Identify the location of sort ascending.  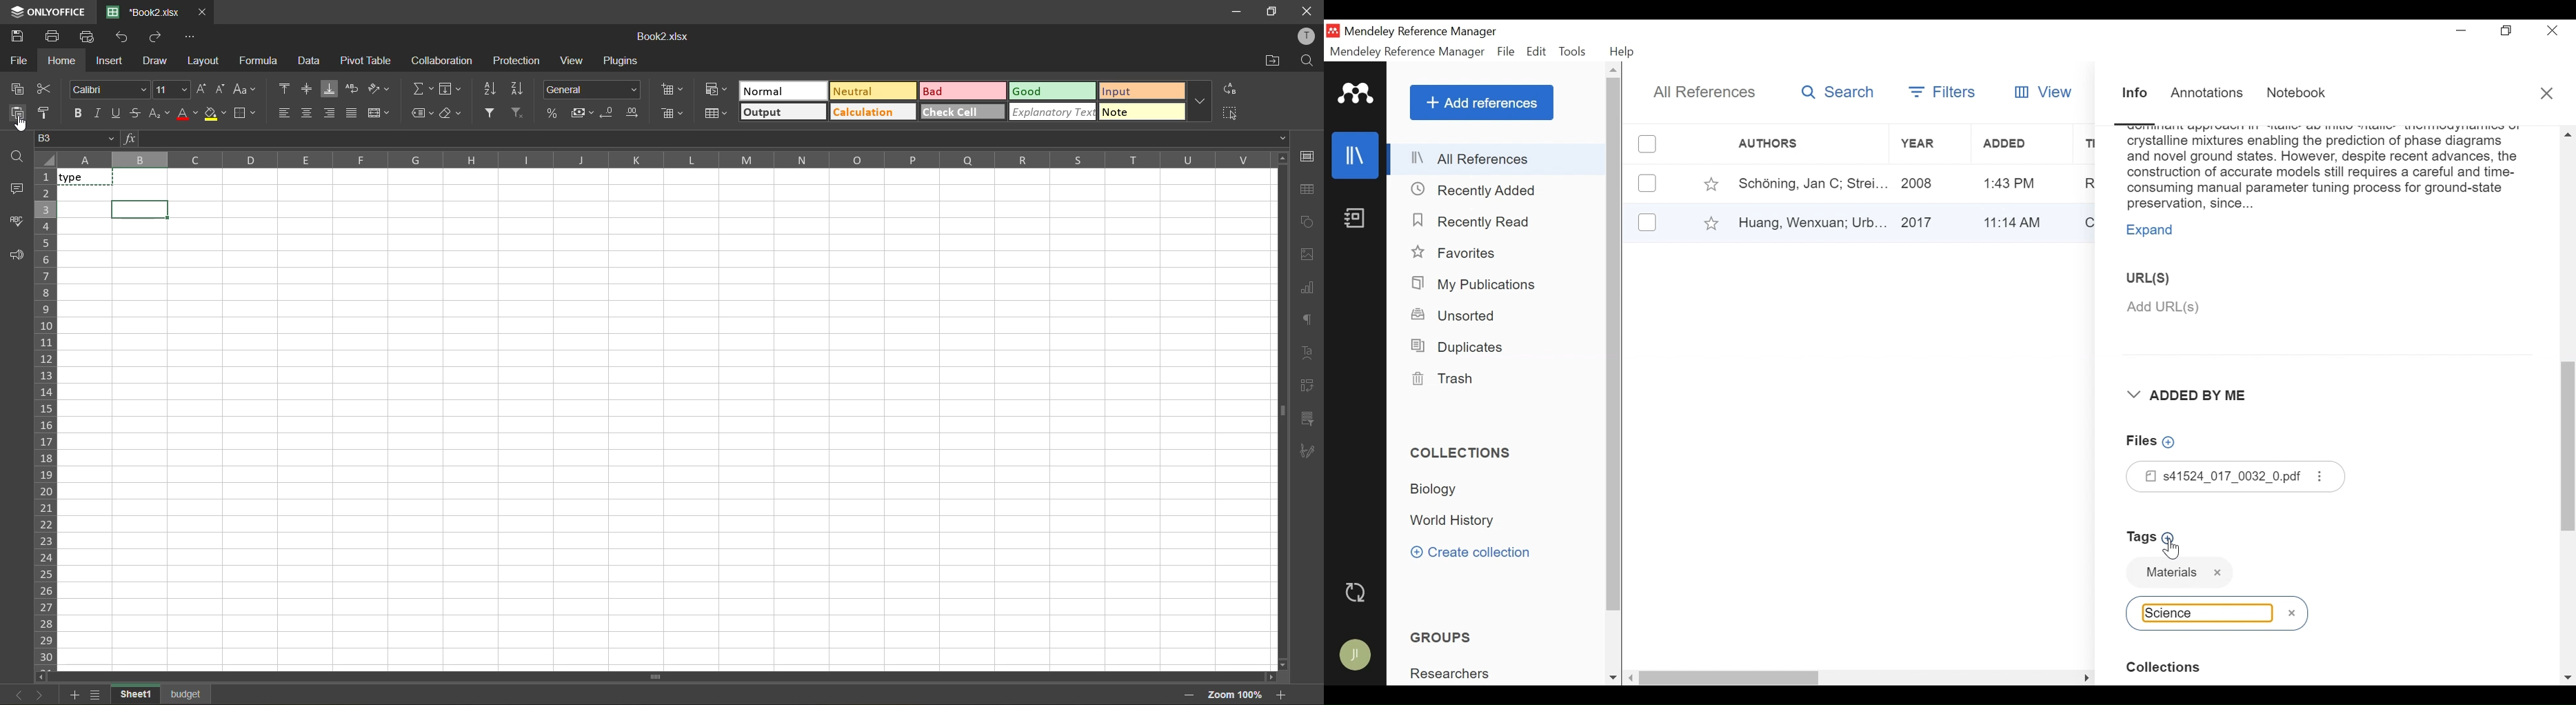
(490, 91).